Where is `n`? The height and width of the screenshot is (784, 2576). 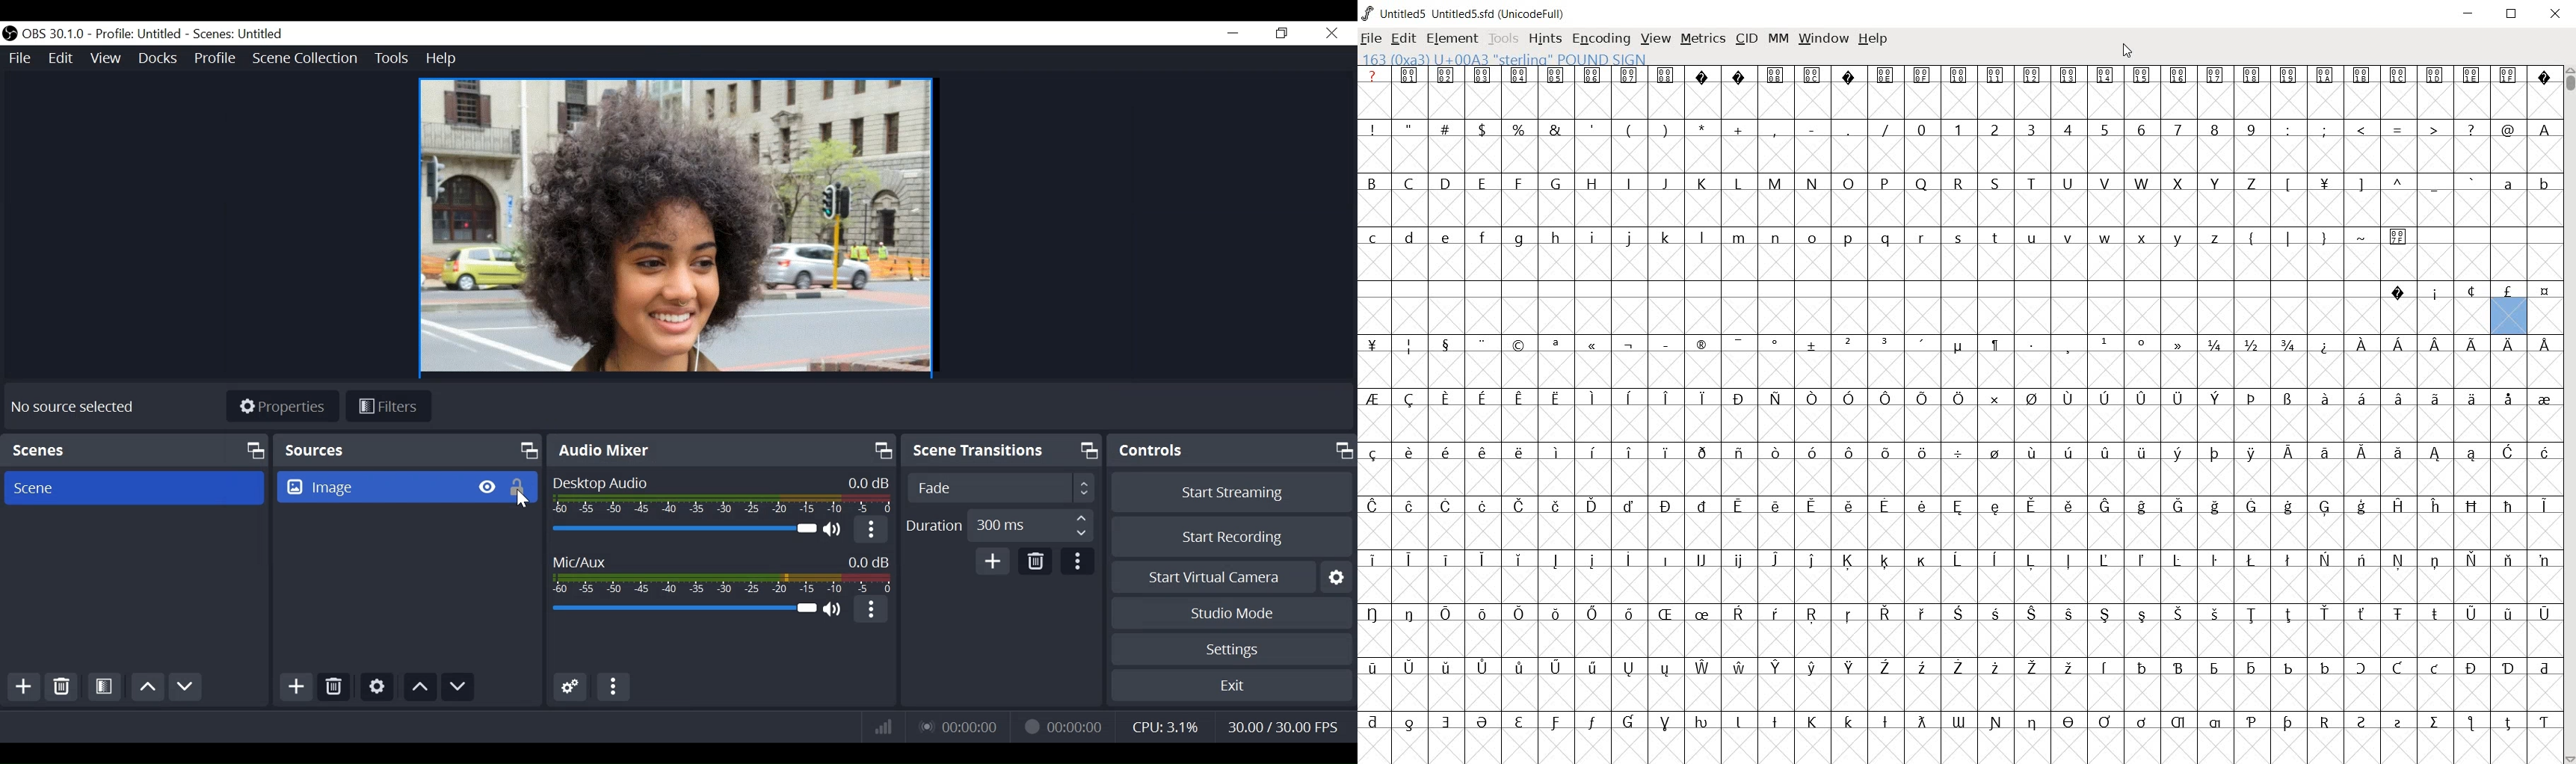 n is located at coordinates (1776, 239).